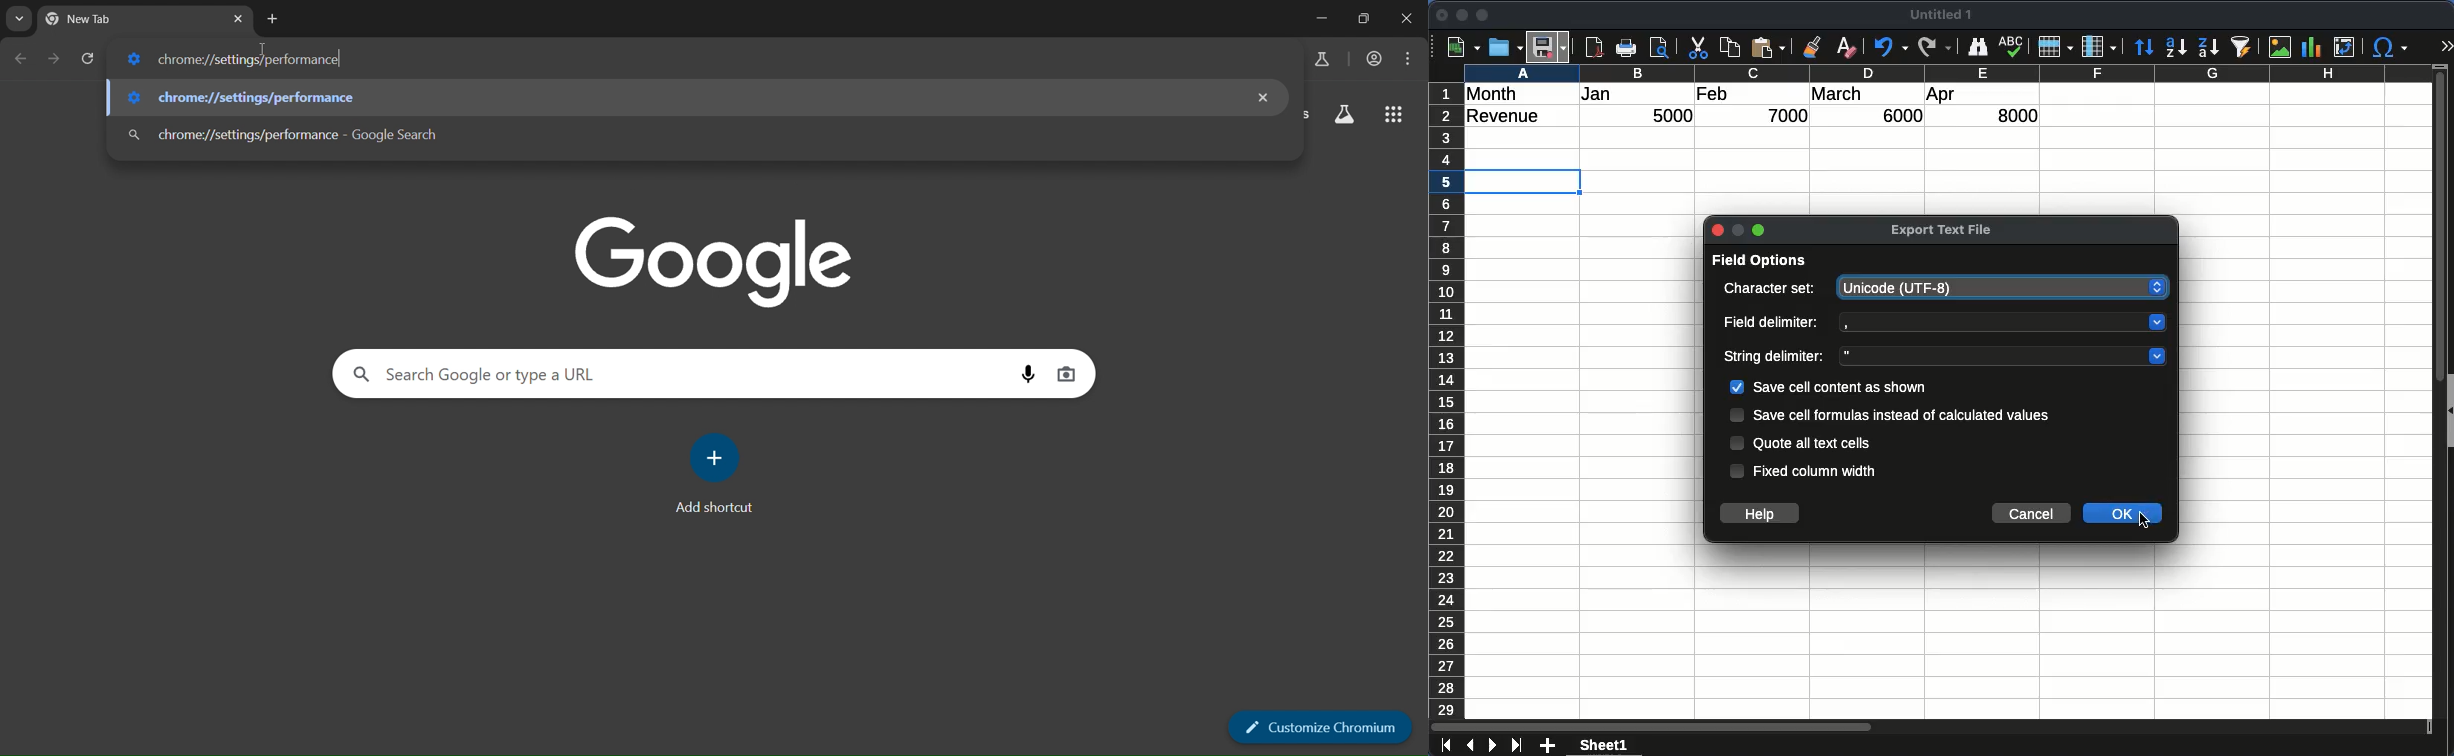  I want to click on first sheet, so click(1444, 746).